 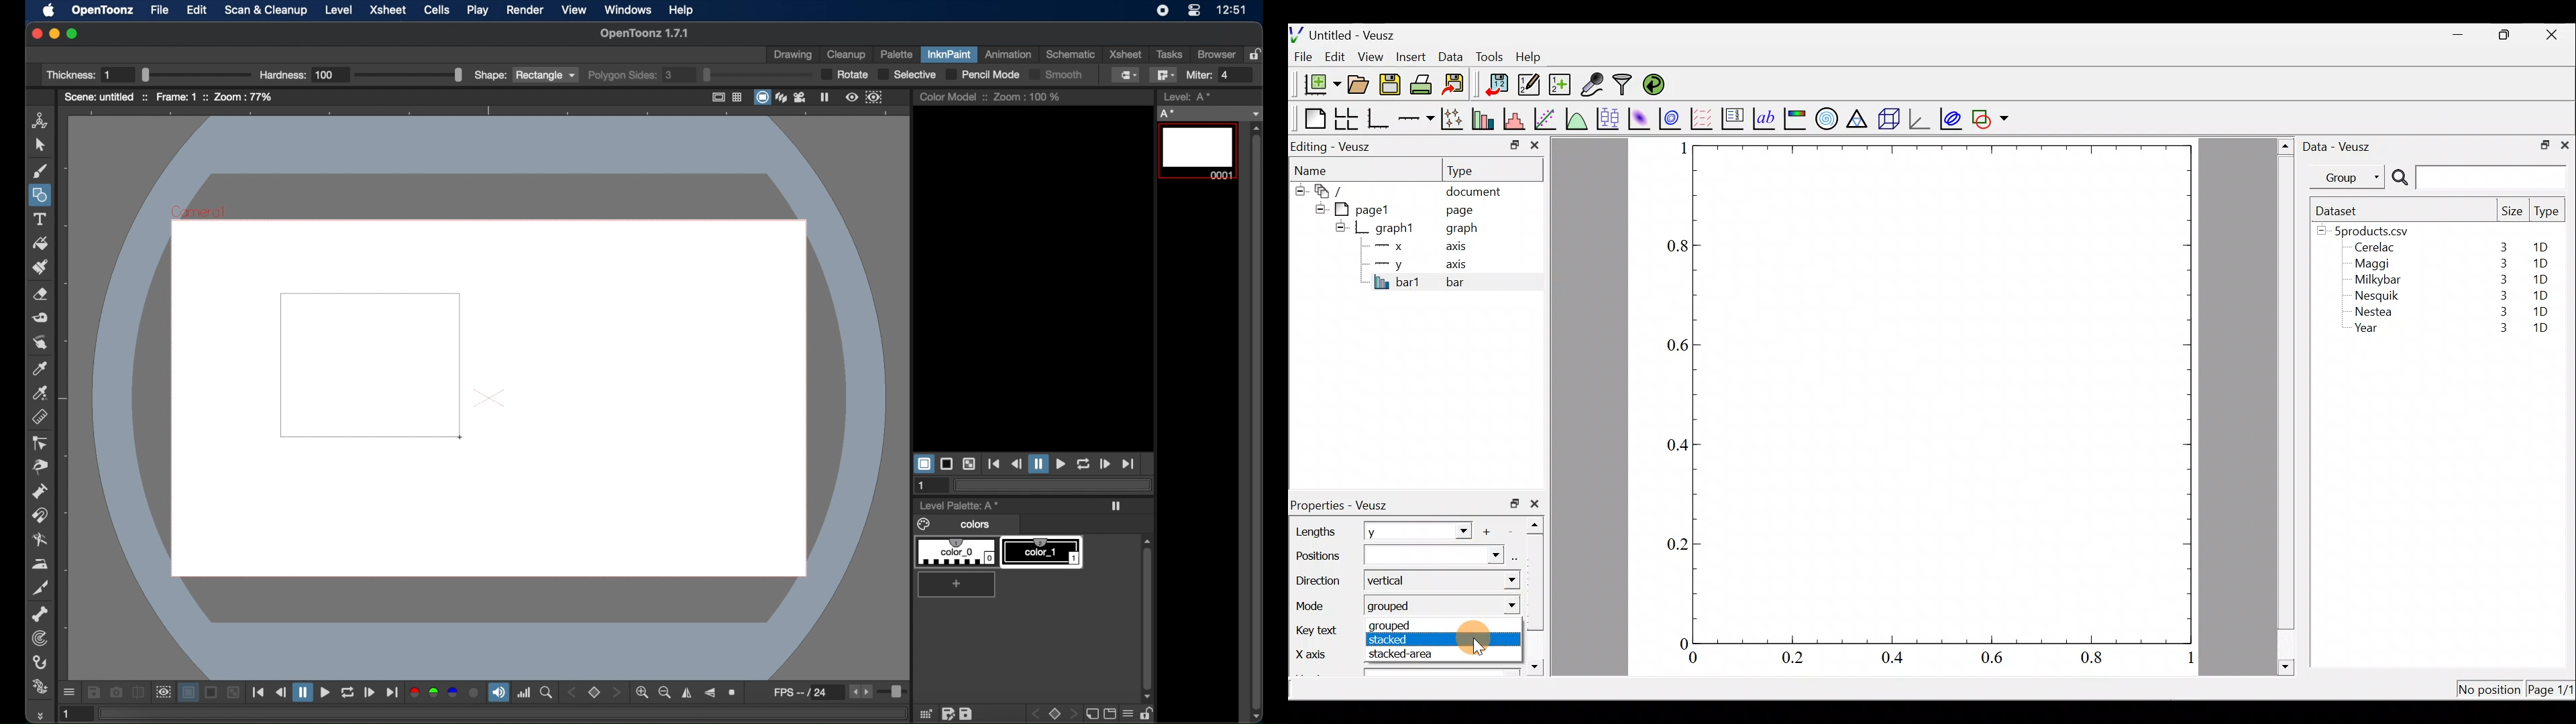 I want to click on safe area, so click(x=716, y=97).